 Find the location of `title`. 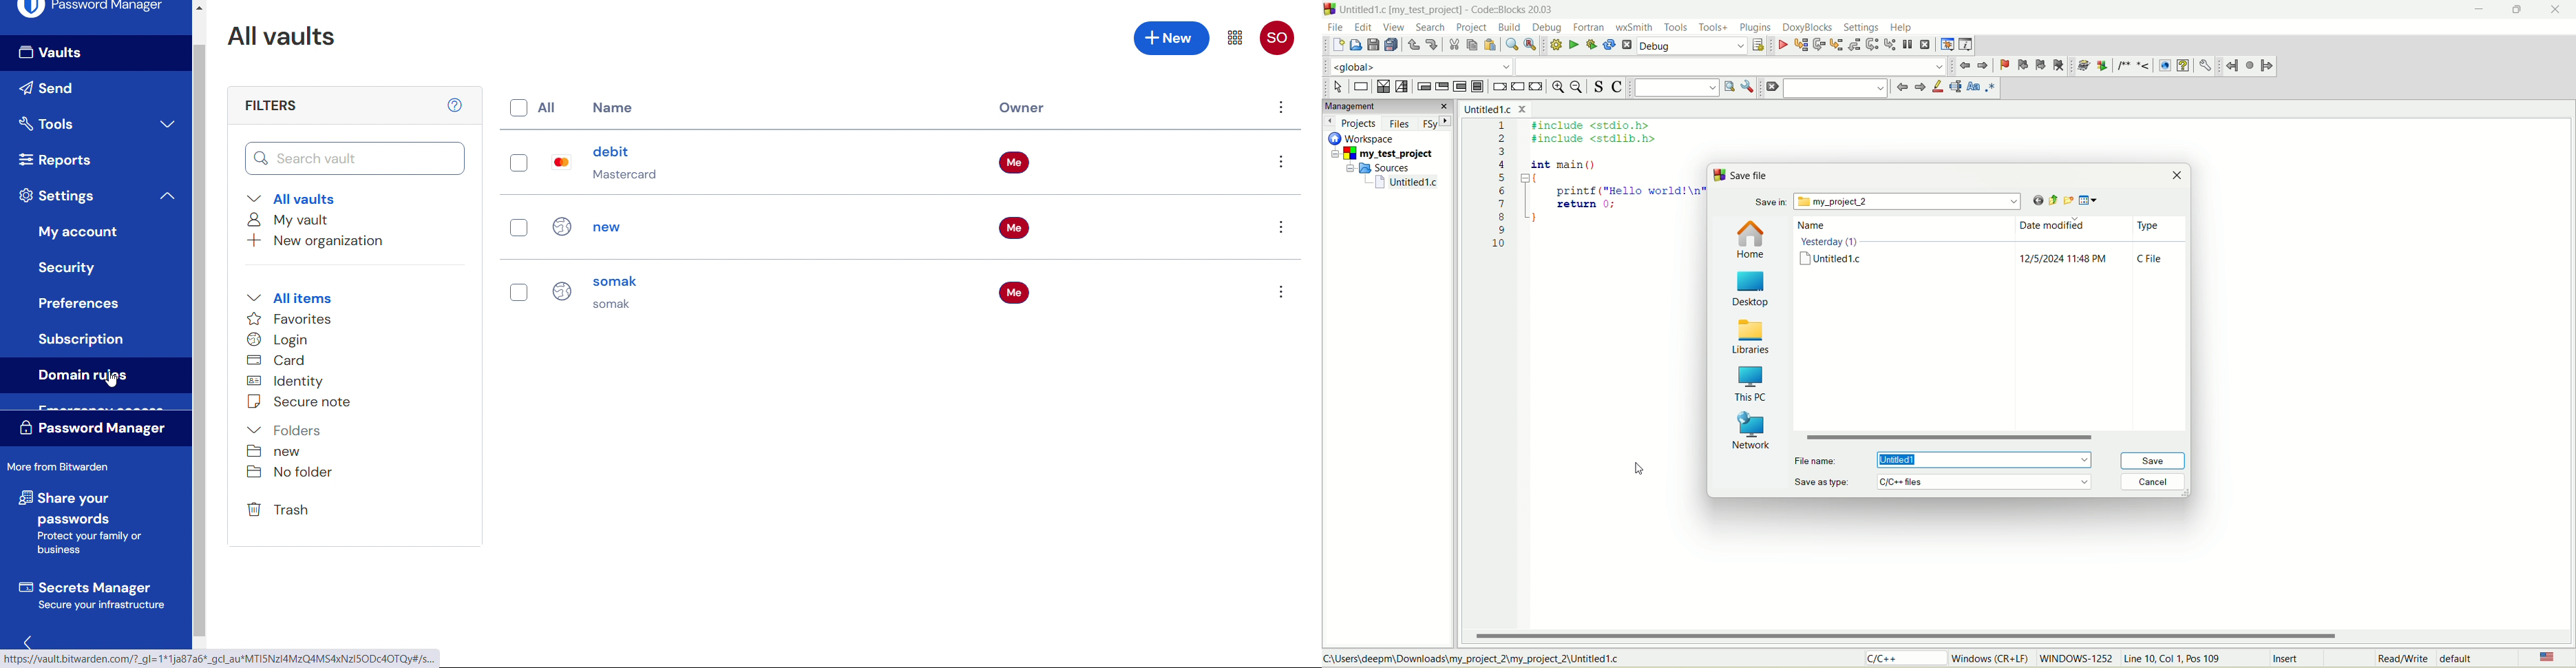

title is located at coordinates (1494, 109).